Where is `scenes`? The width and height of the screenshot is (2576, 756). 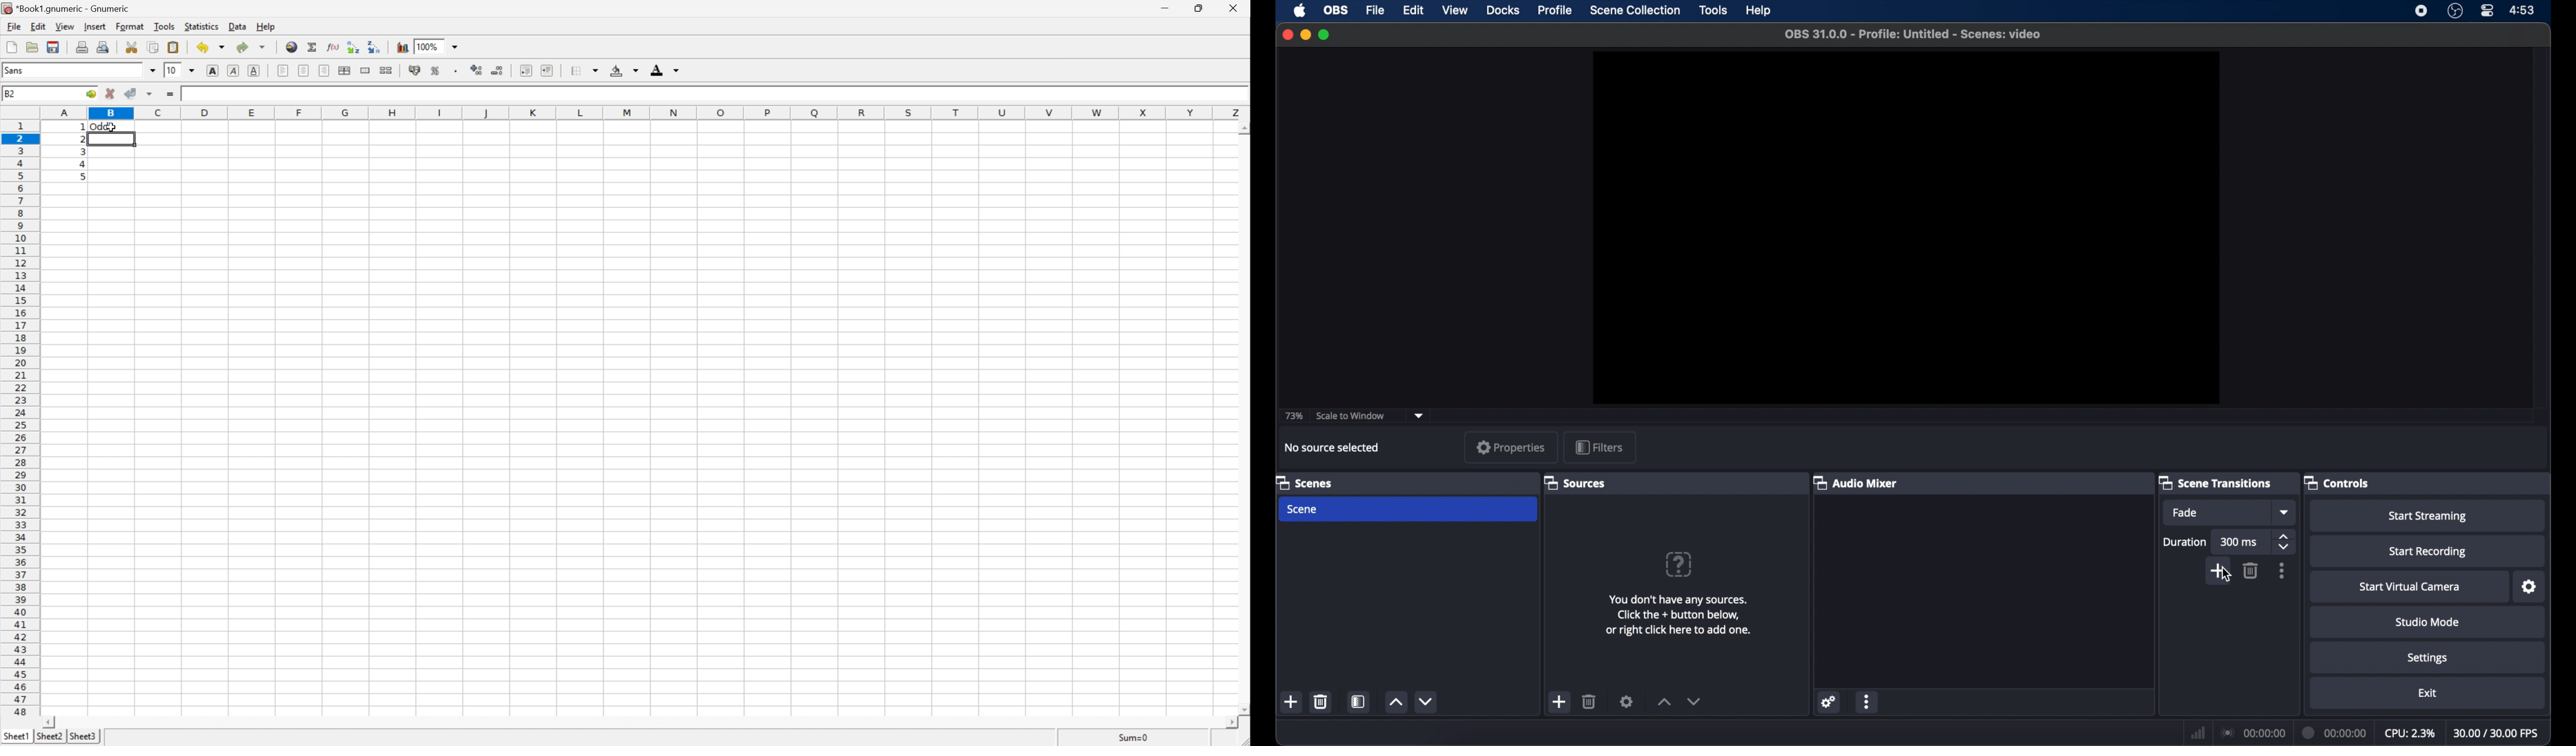
scenes is located at coordinates (1304, 482).